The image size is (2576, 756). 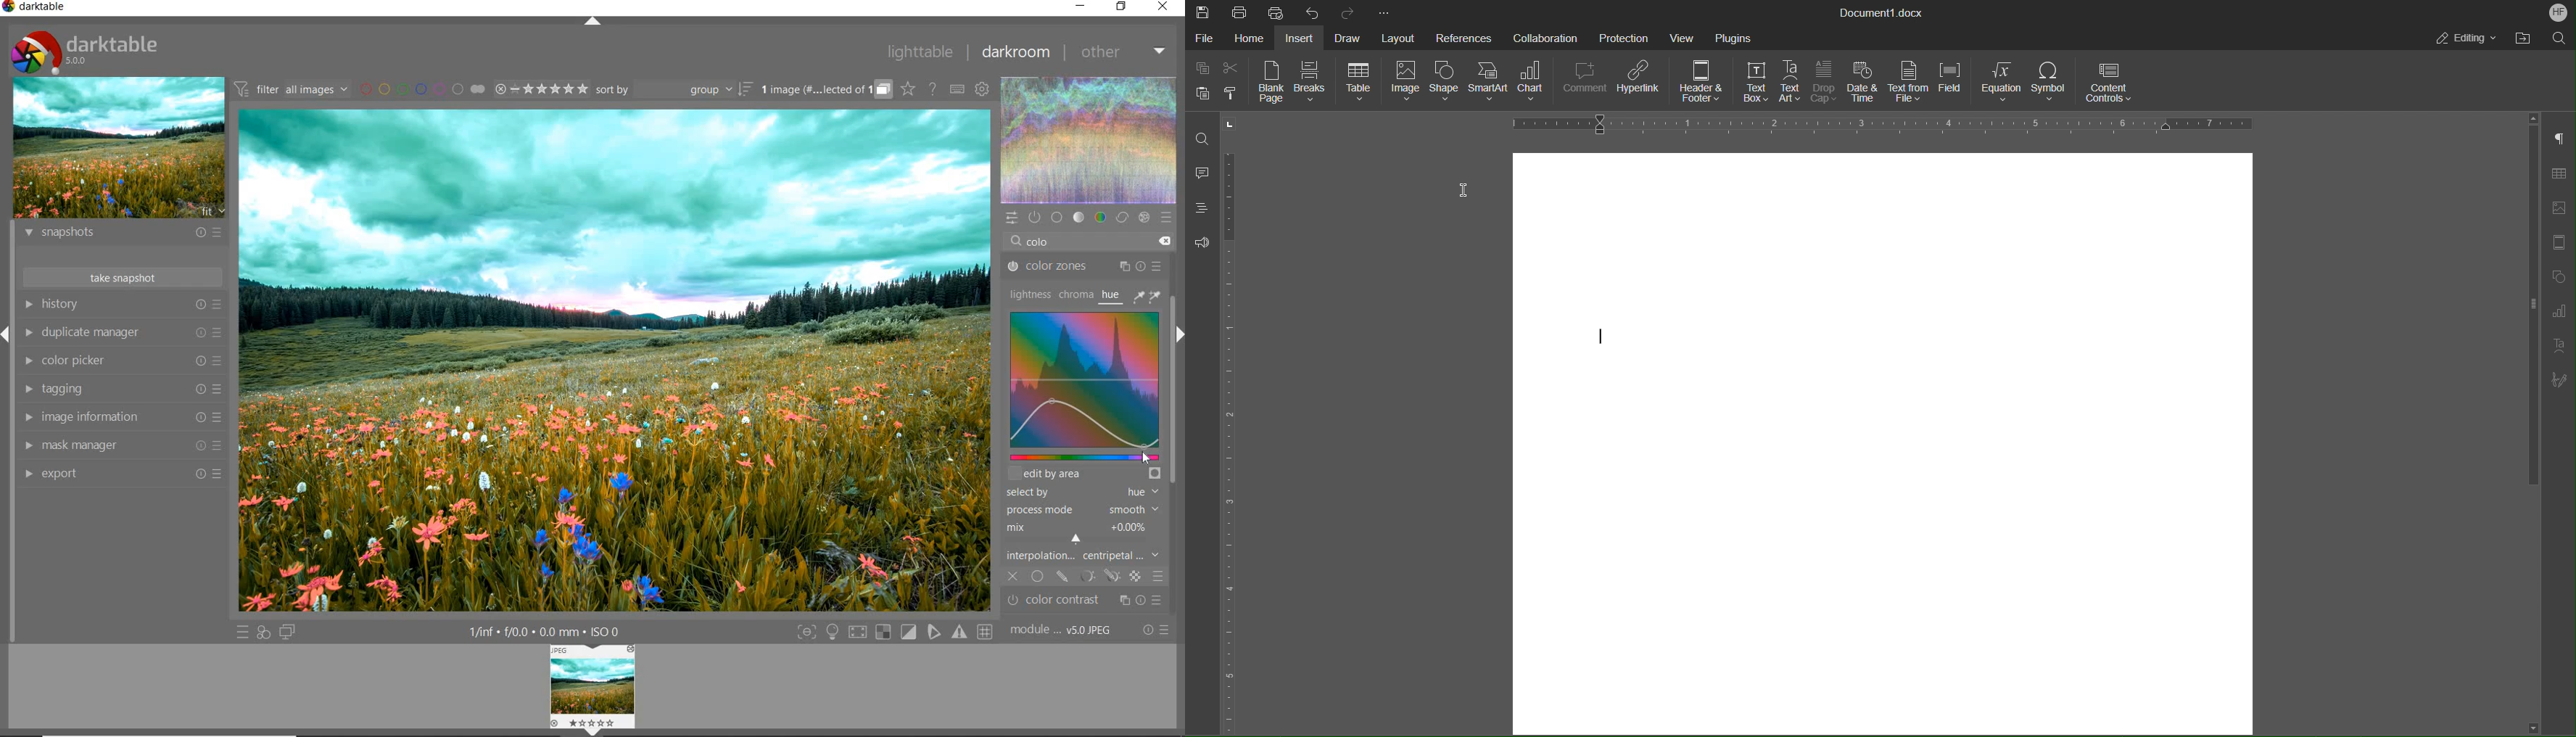 I want to click on export, so click(x=121, y=473).